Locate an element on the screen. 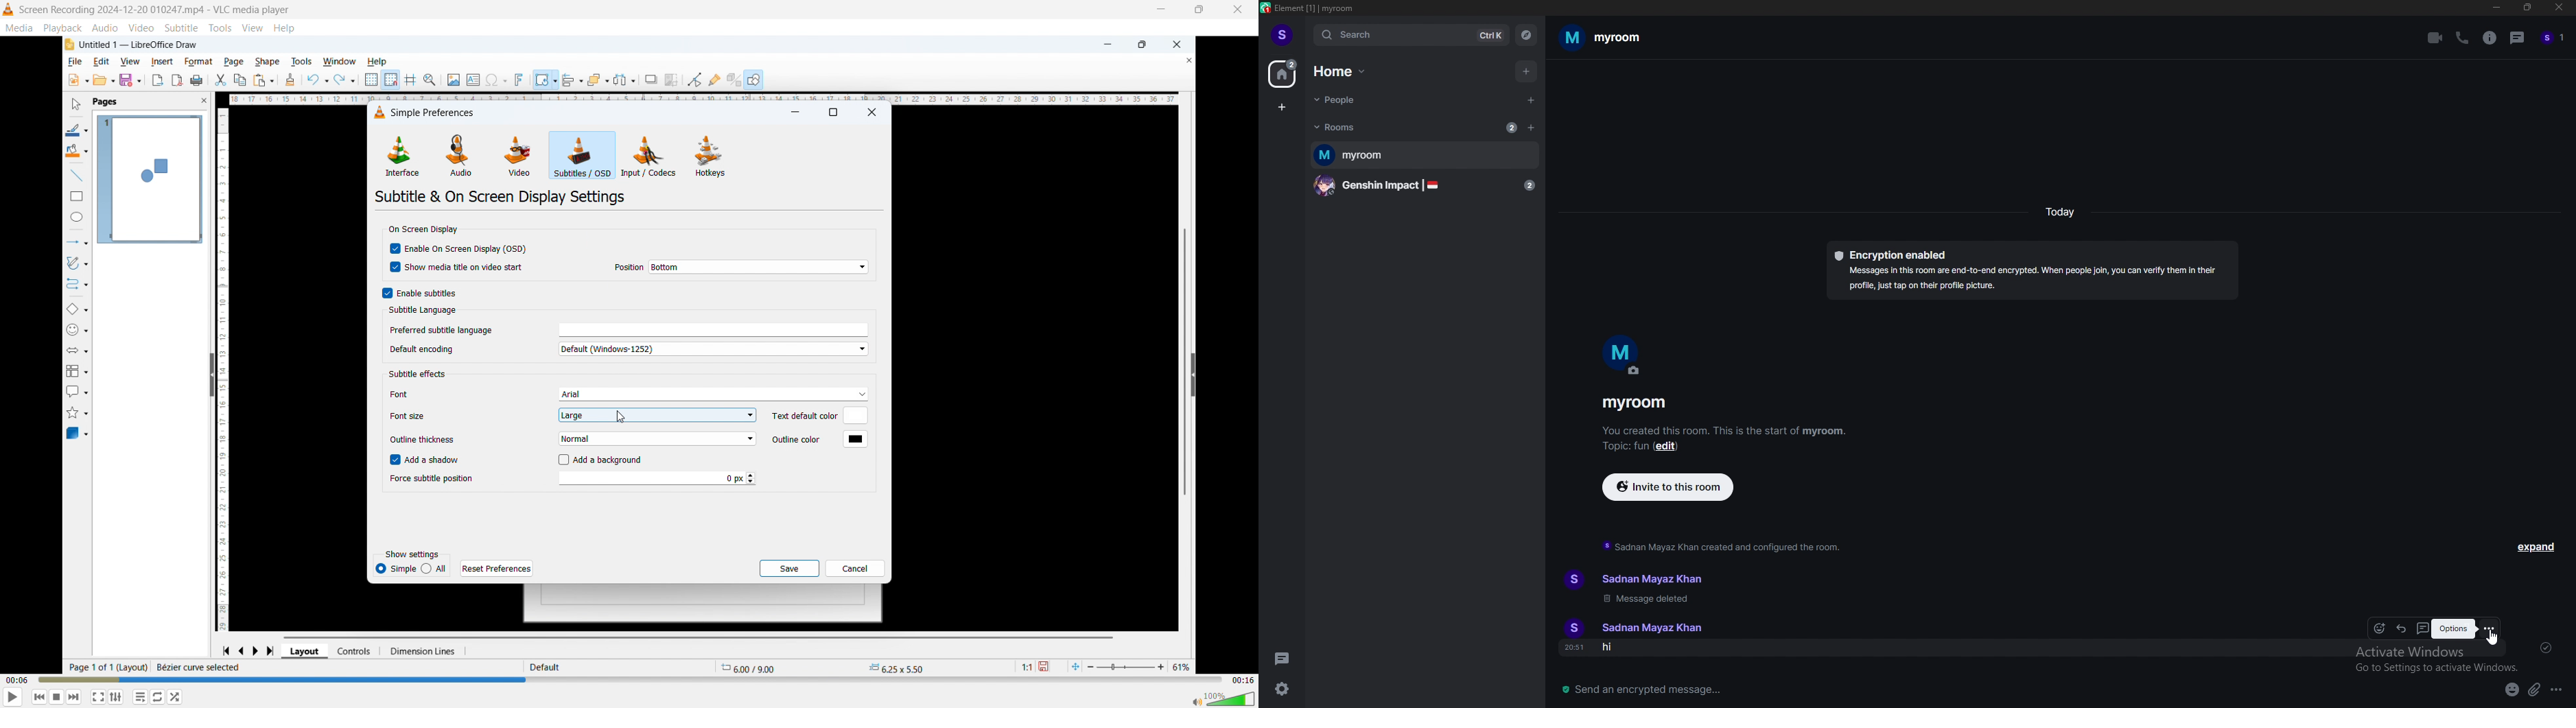 This screenshot has height=728, width=2576. Force subtitle position is located at coordinates (656, 478).